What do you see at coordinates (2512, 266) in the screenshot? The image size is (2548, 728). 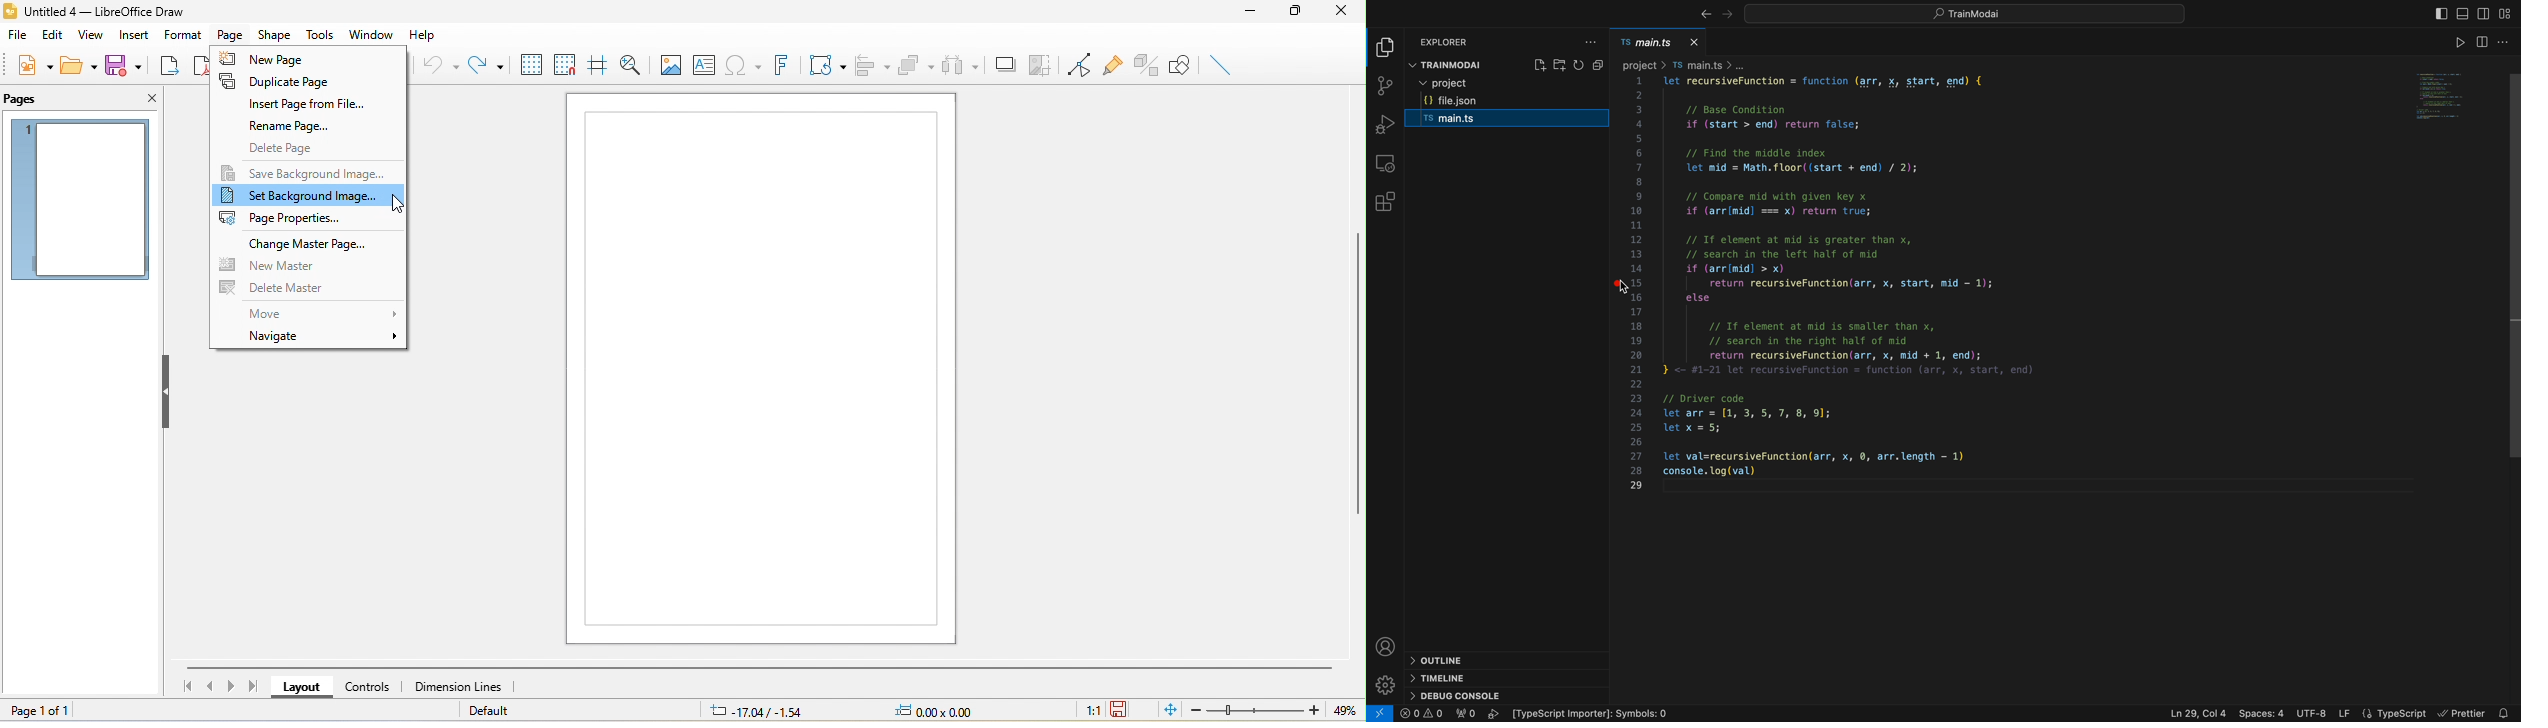 I see `scroll bar` at bounding box center [2512, 266].